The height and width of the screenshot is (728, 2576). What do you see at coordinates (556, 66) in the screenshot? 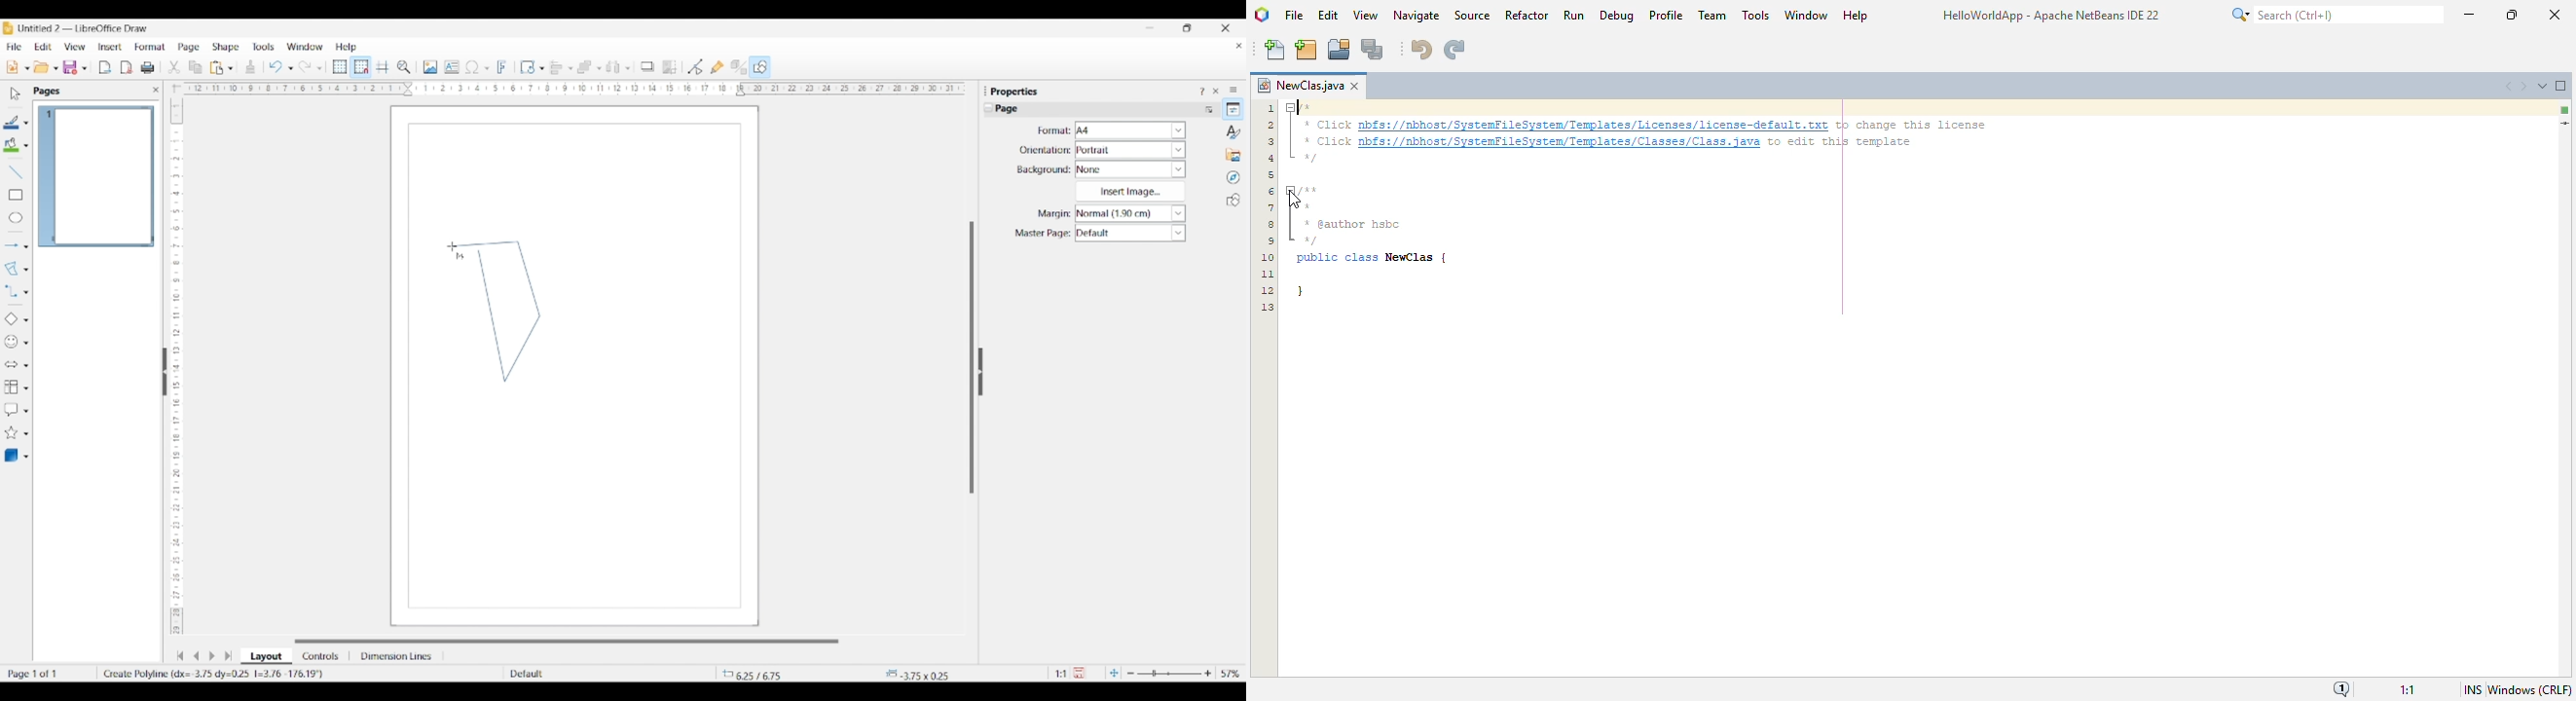
I see `Selected alignment` at bounding box center [556, 66].